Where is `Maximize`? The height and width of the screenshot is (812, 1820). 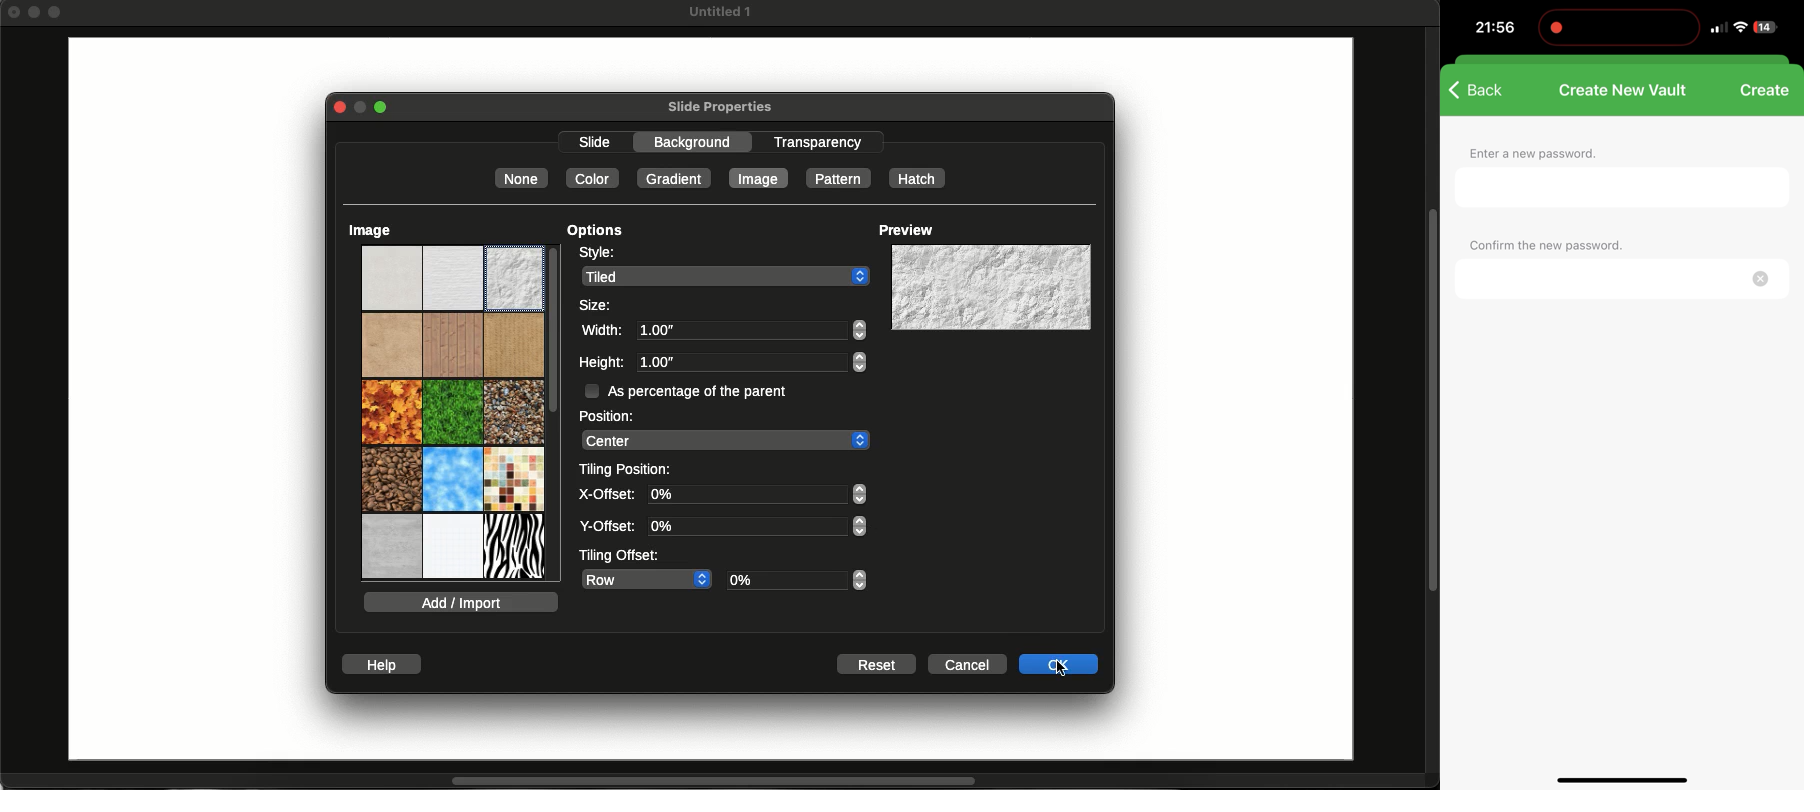
Maximize is located at coordinates (57, 14).